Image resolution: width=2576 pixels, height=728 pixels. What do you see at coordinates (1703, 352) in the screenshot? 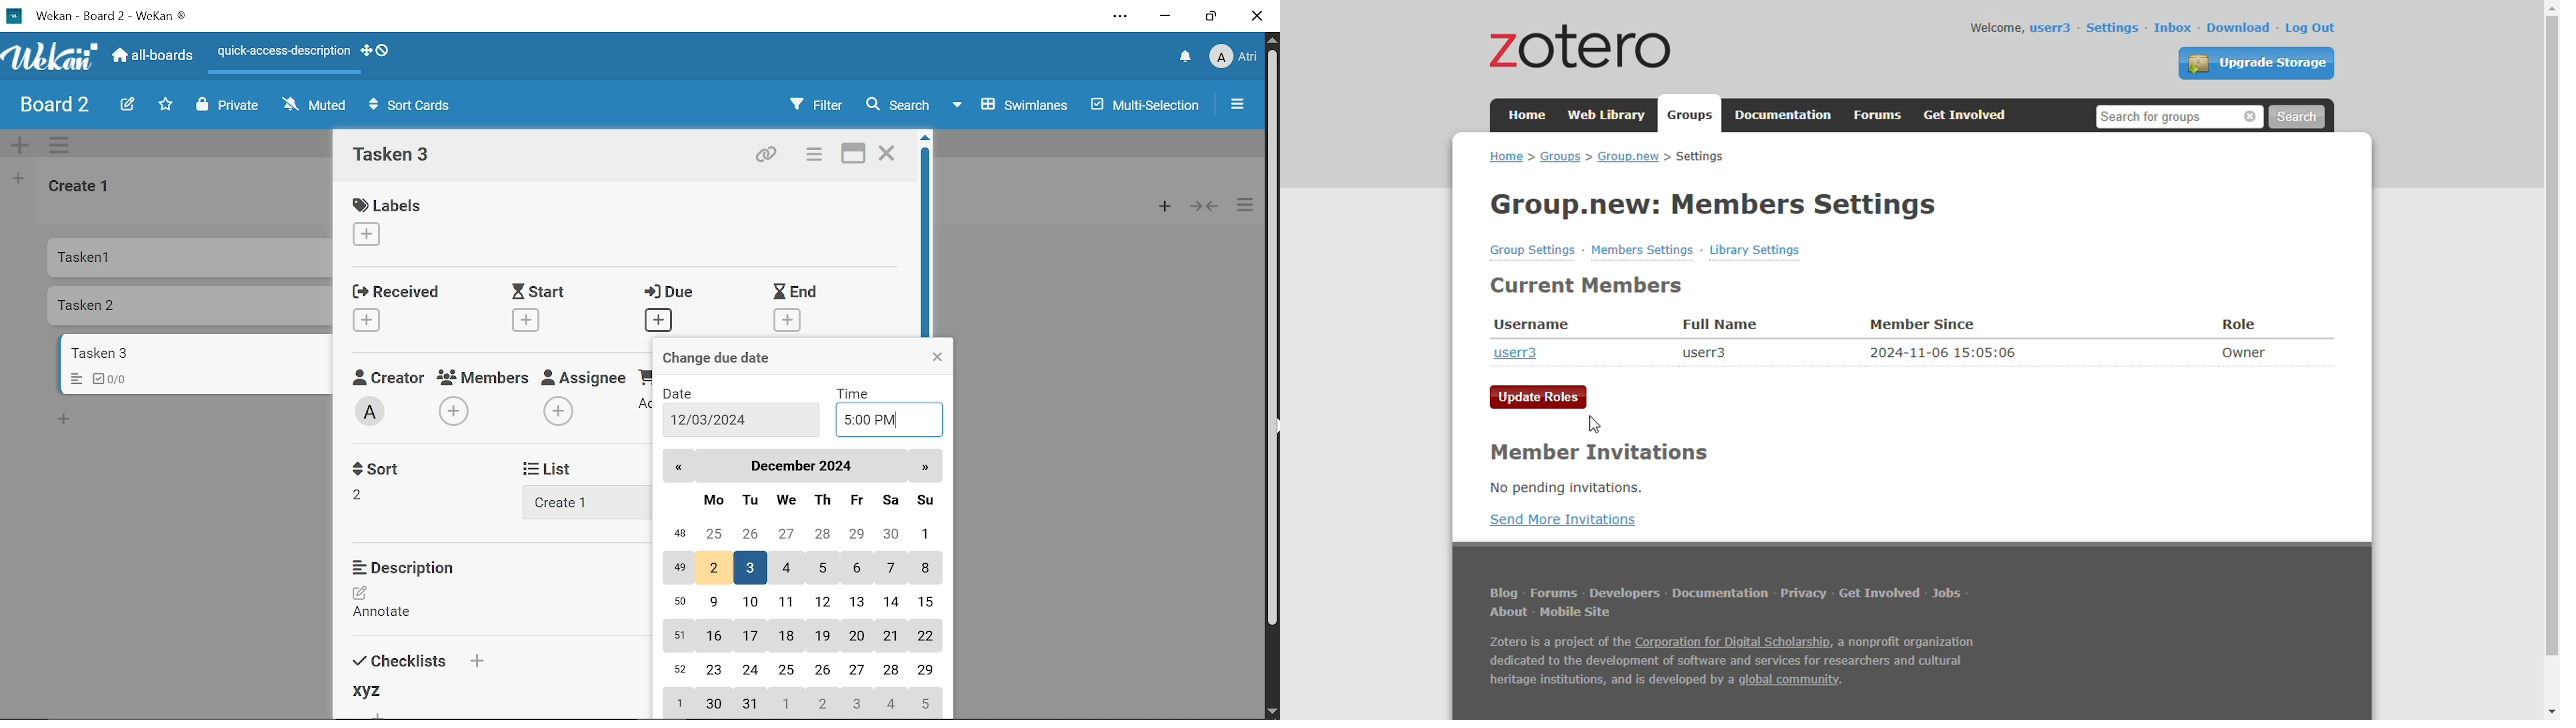
I see `userr3` at bounding box center [1703, 352].